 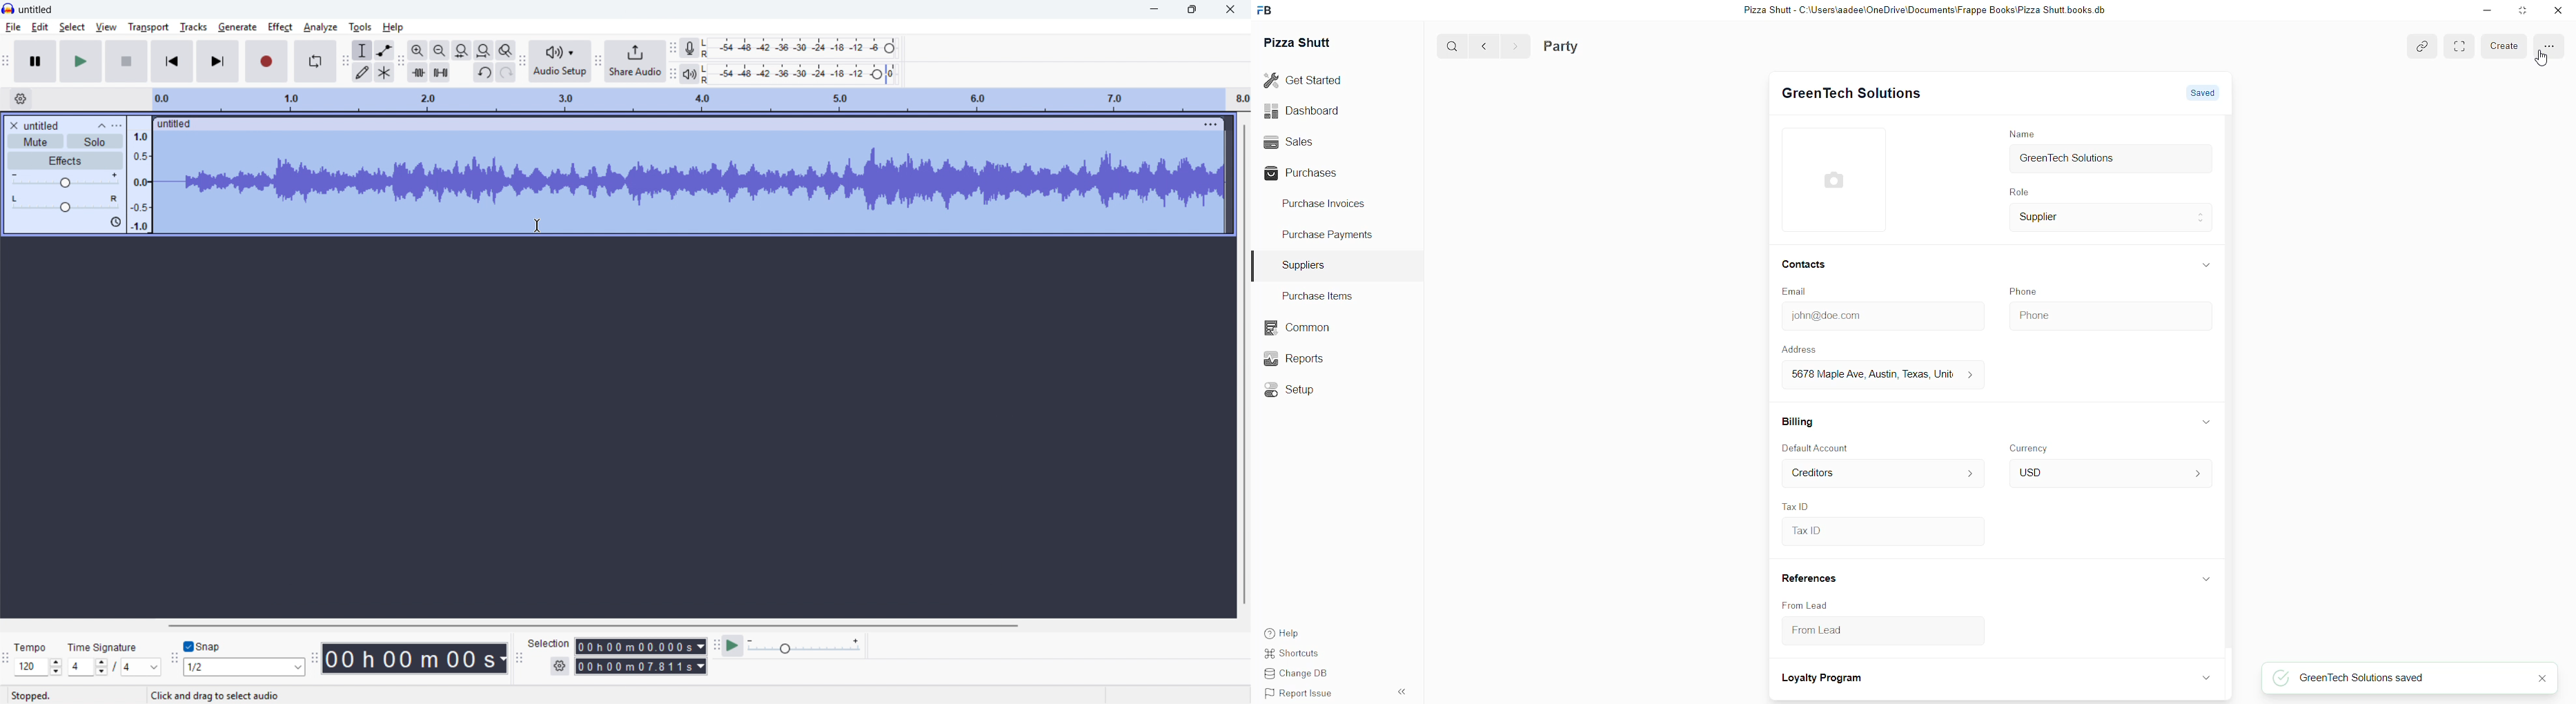 I want to click on create, so click(x=2504, y=45).